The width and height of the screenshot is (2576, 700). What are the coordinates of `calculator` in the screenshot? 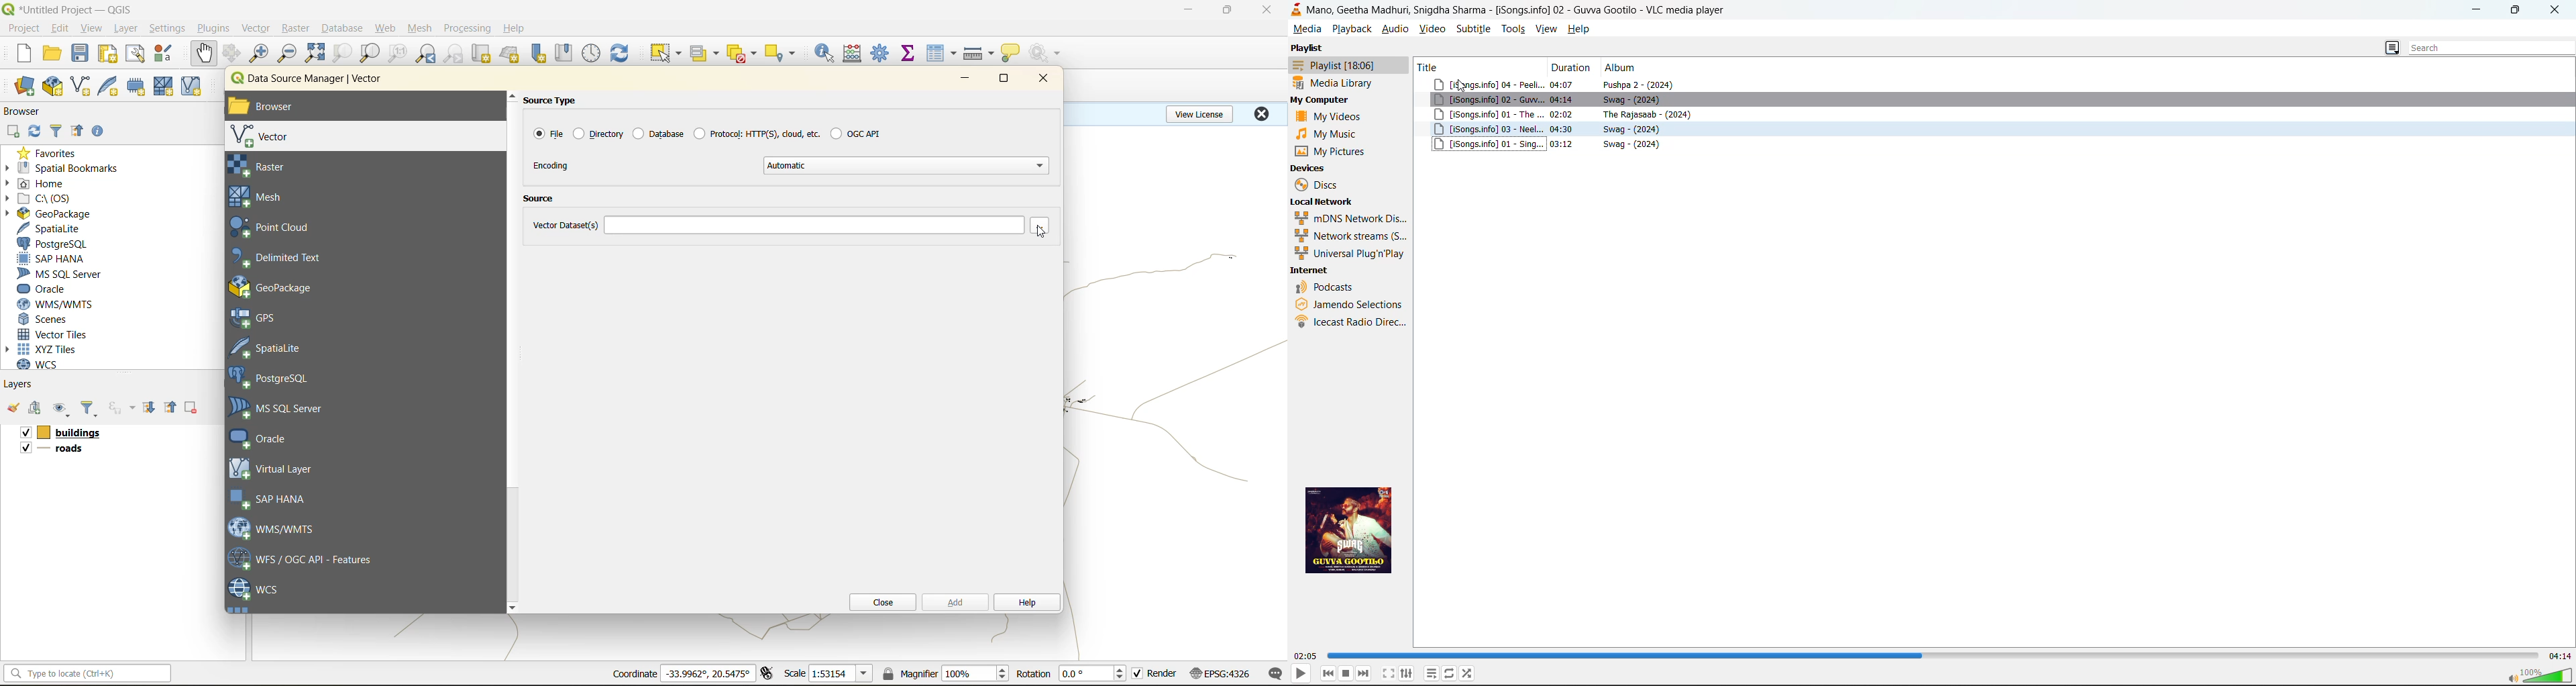 It's located at (857, 55).